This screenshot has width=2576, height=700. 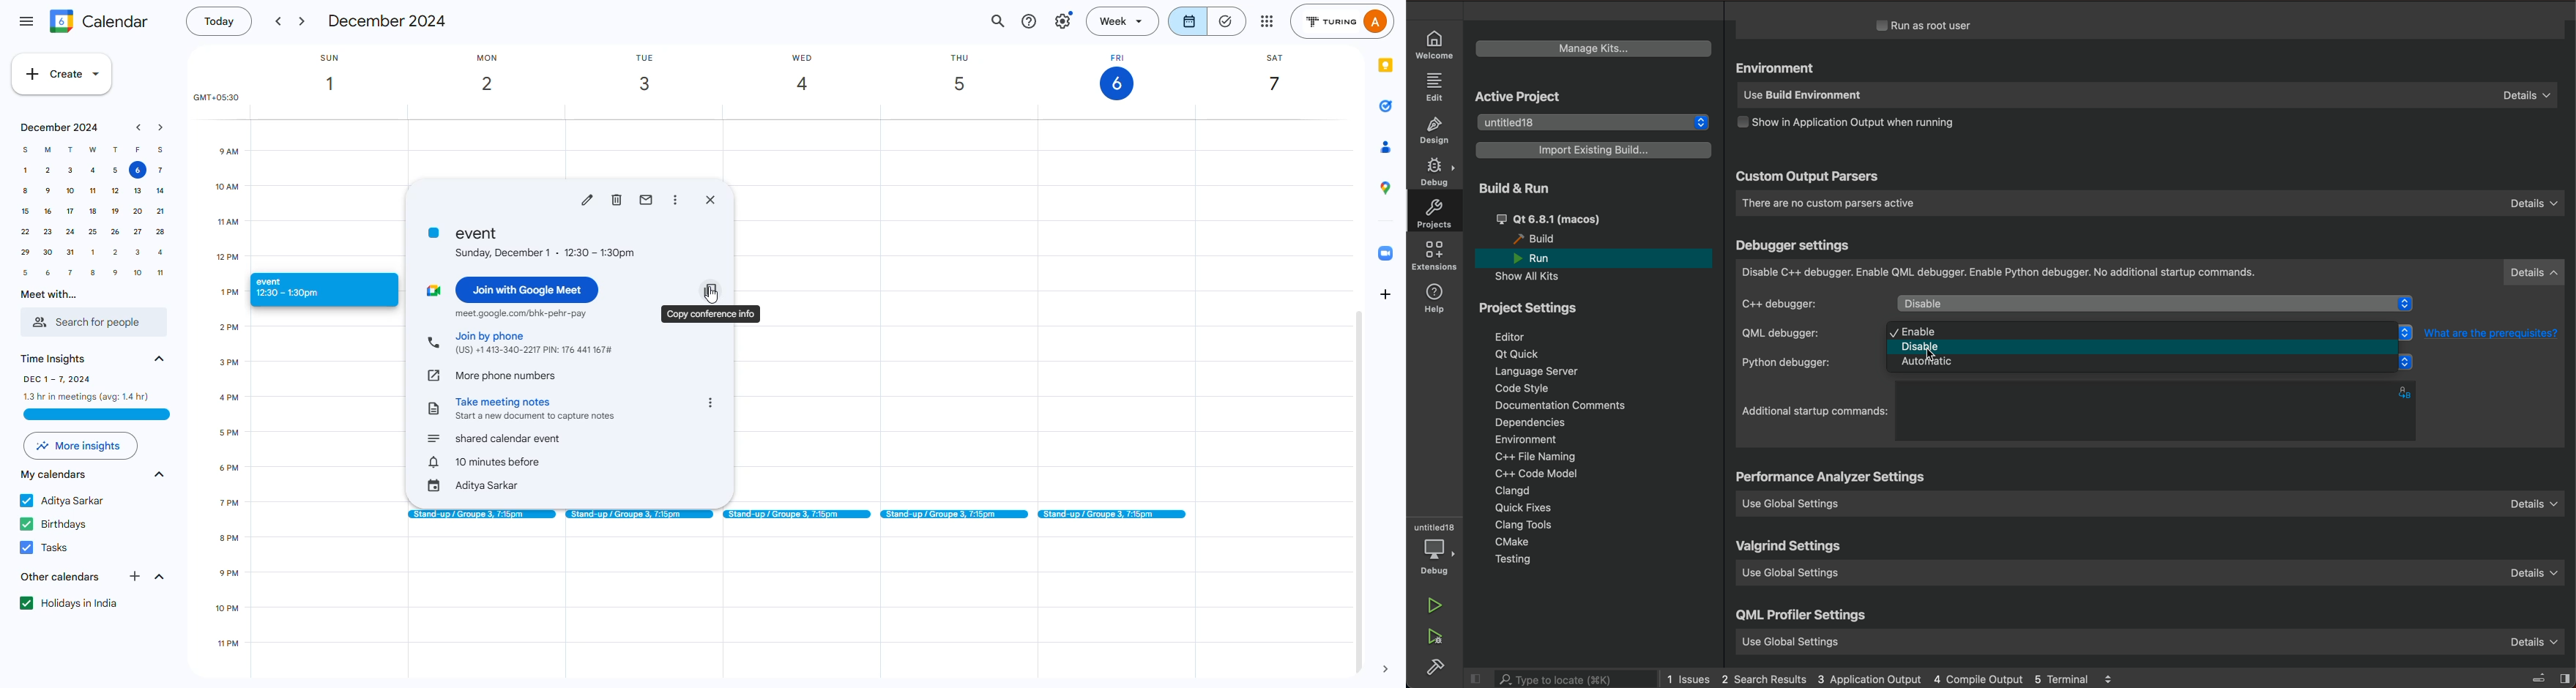 What do you see at coordinates (72, 603) in the screenshot?
I see `holiday` at bounding box center [72, 603].